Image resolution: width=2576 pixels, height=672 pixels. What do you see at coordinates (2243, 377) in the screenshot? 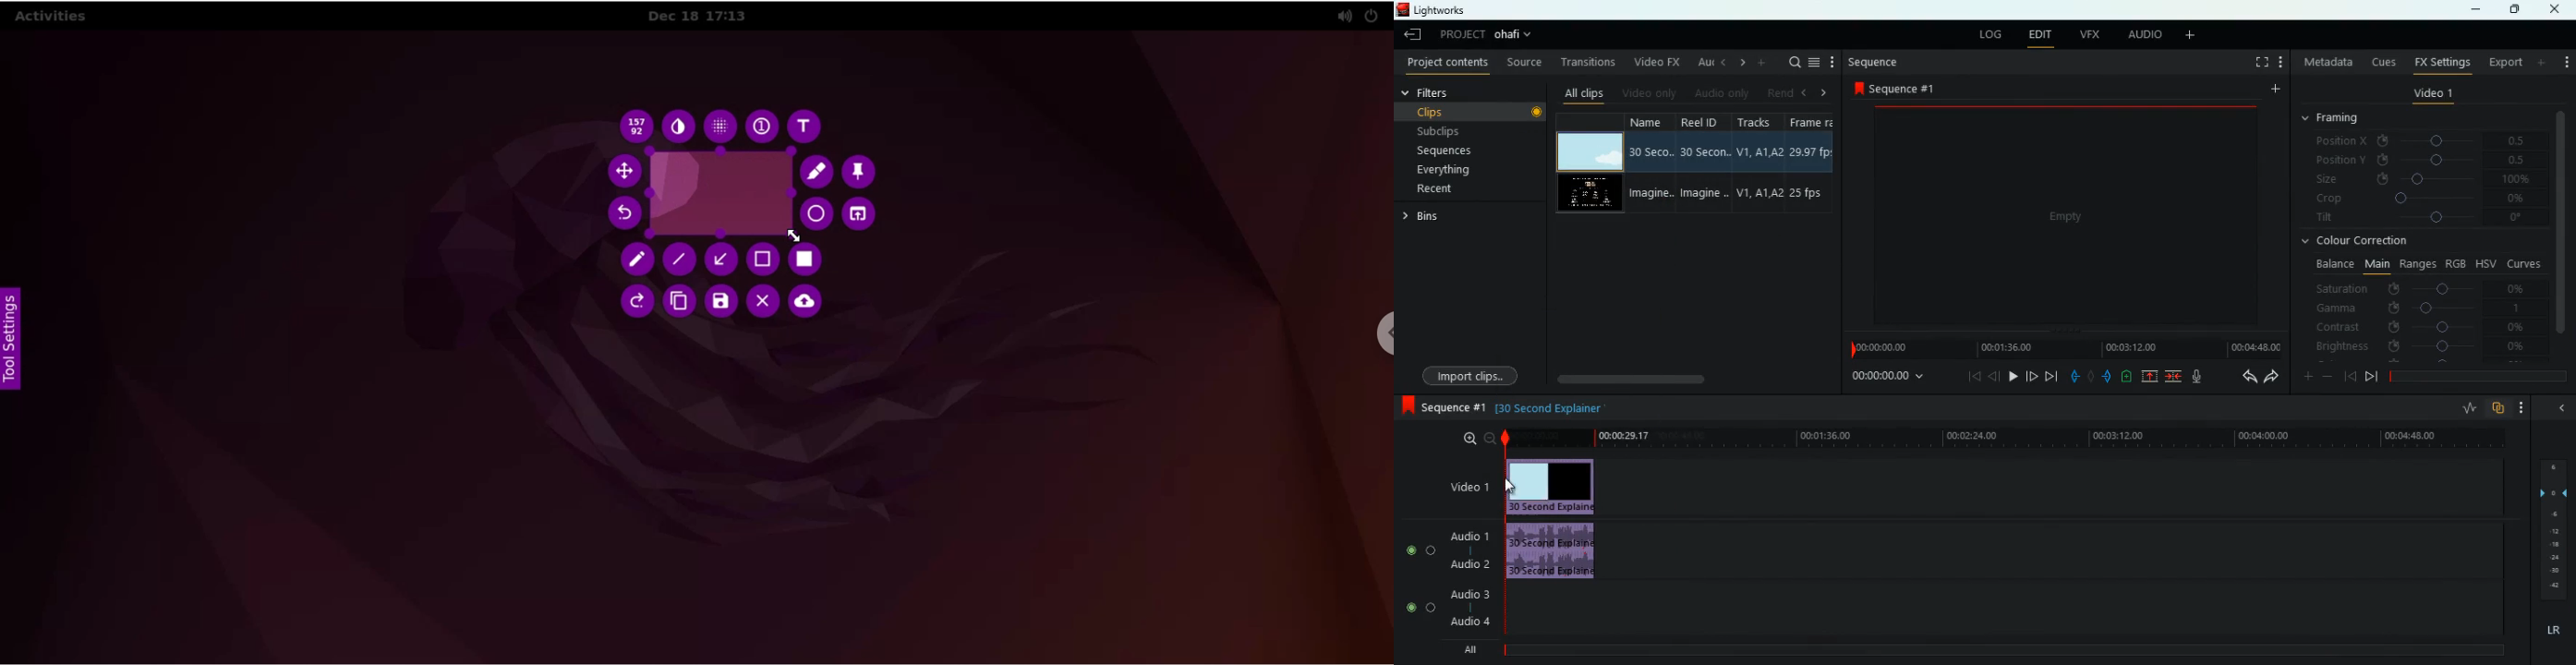
I see `back` at bounding box center [2243, 377].